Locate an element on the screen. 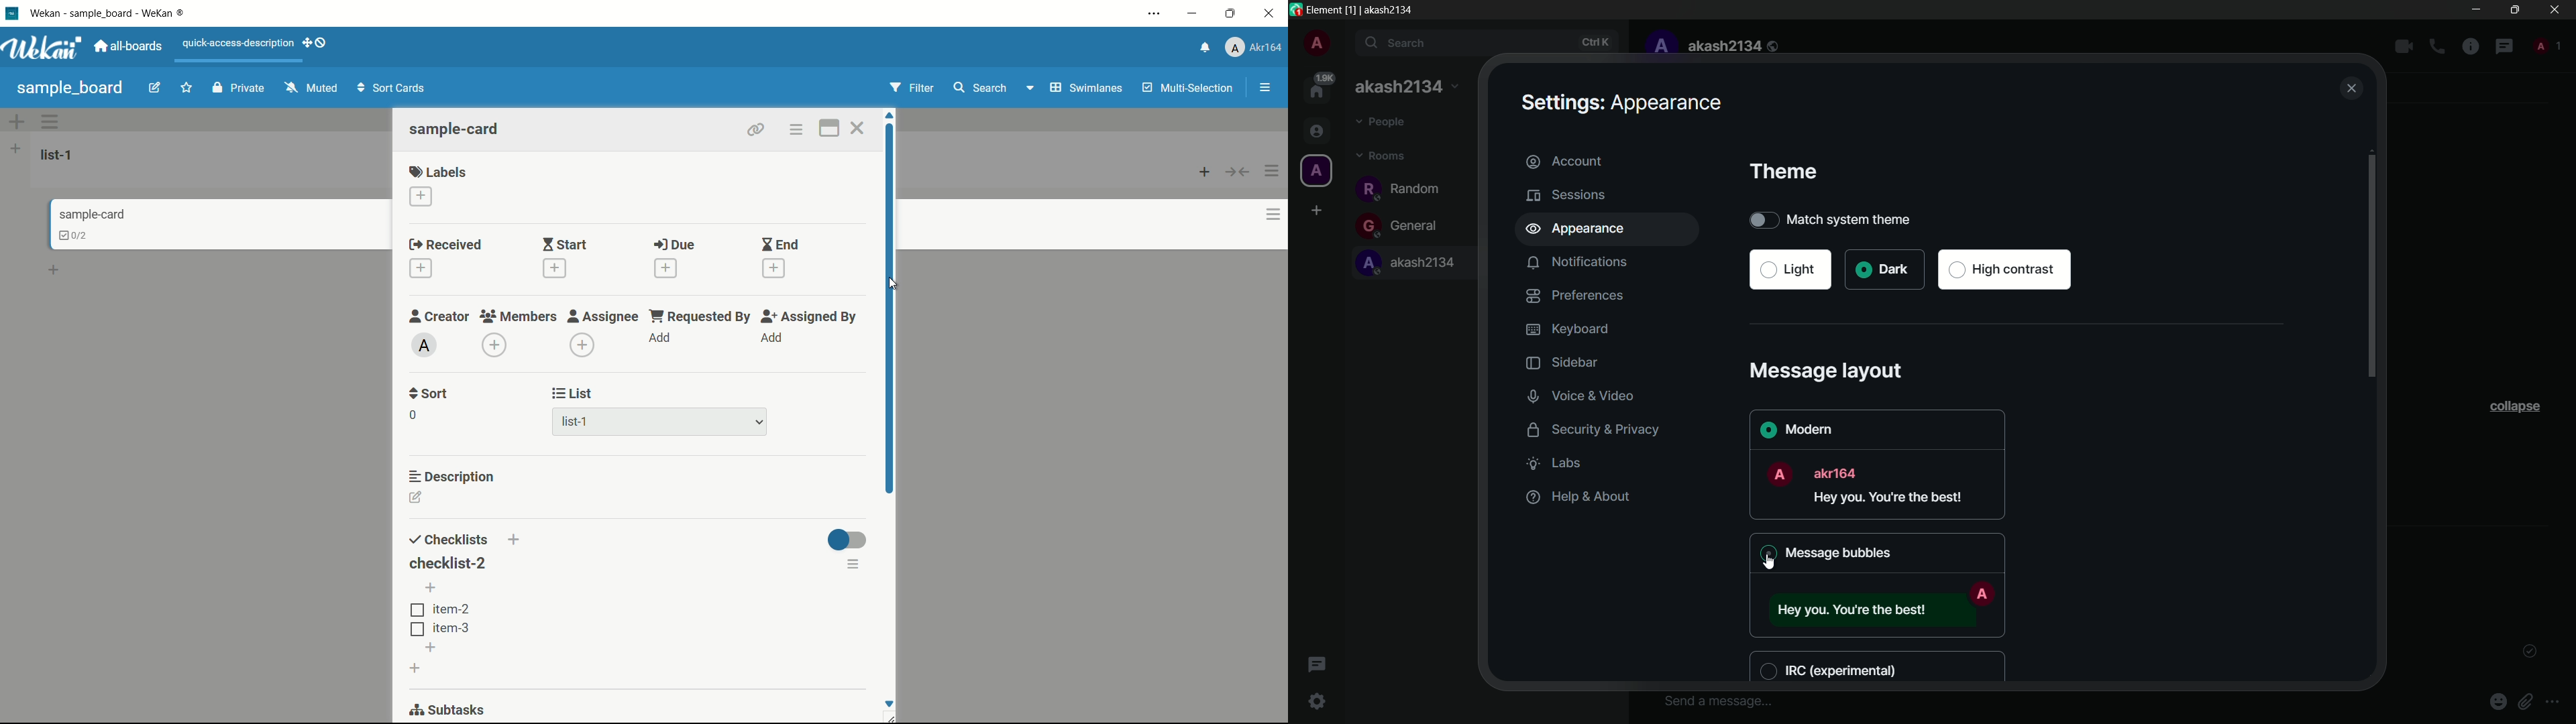 This screenshot has height=728, width=2576. card actions is located at coordinates (1263, 215).